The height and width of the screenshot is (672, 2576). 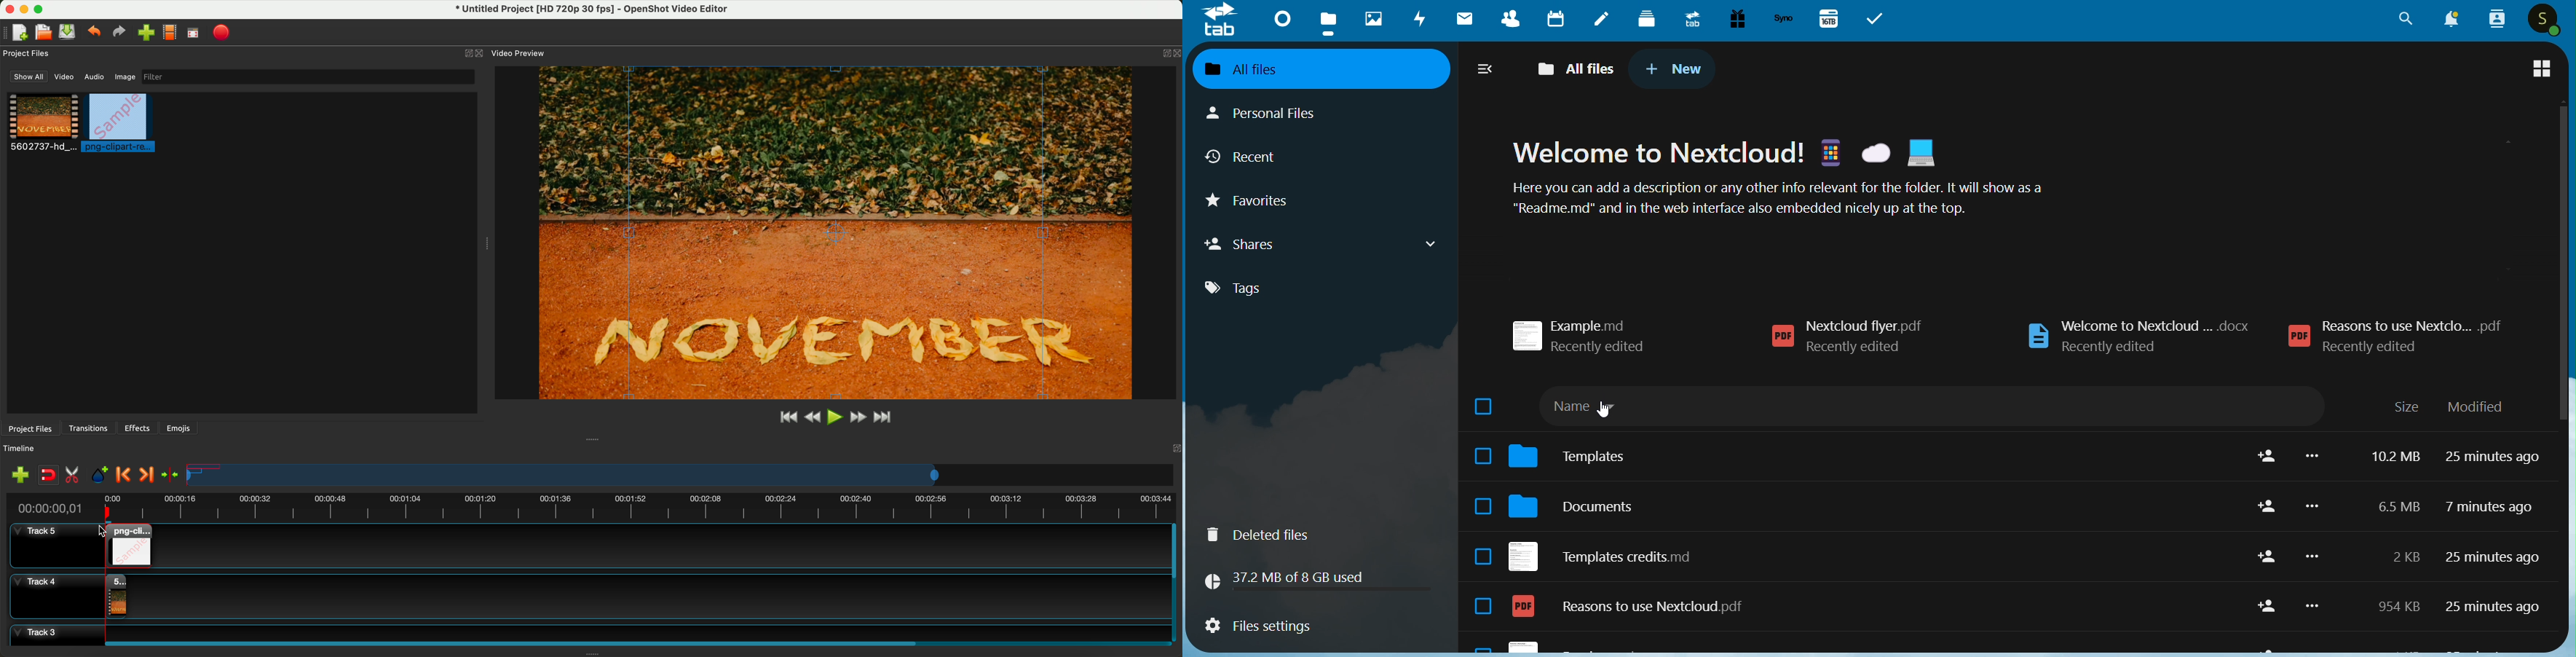 I want to click on Personal Files, so click(x=1276, y=113).